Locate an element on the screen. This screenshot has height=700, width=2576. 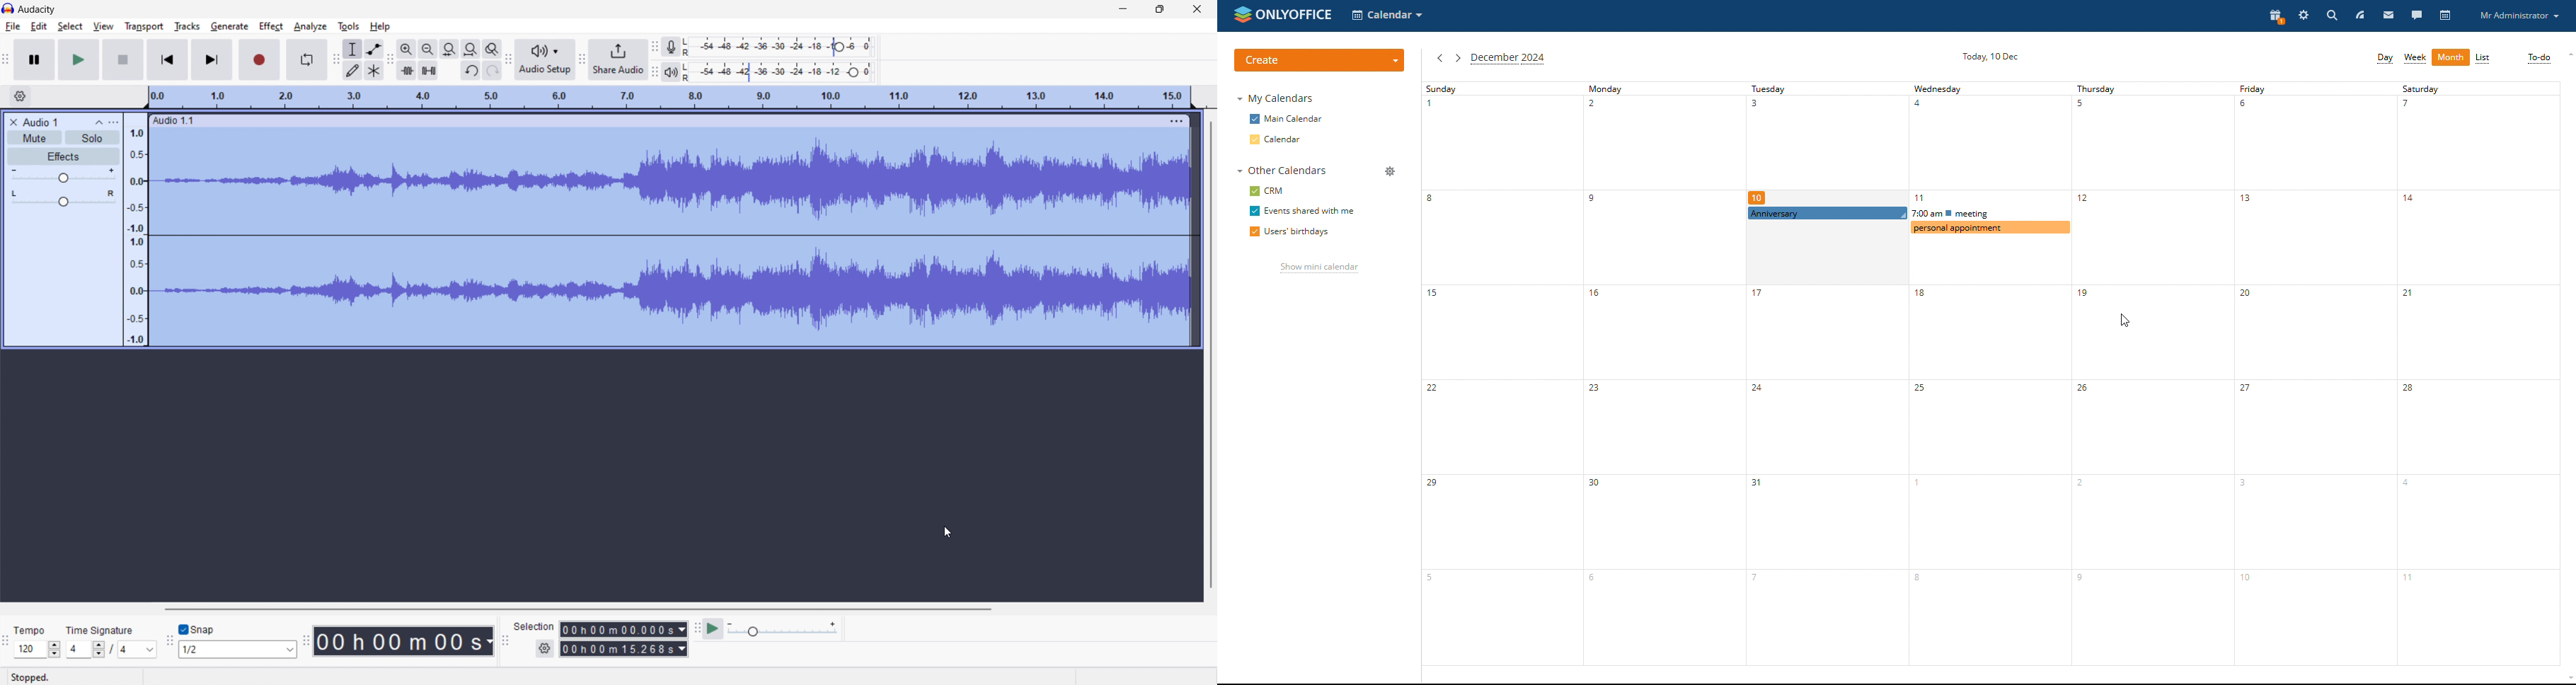
envelop tool is located at coordinates (374, 49).